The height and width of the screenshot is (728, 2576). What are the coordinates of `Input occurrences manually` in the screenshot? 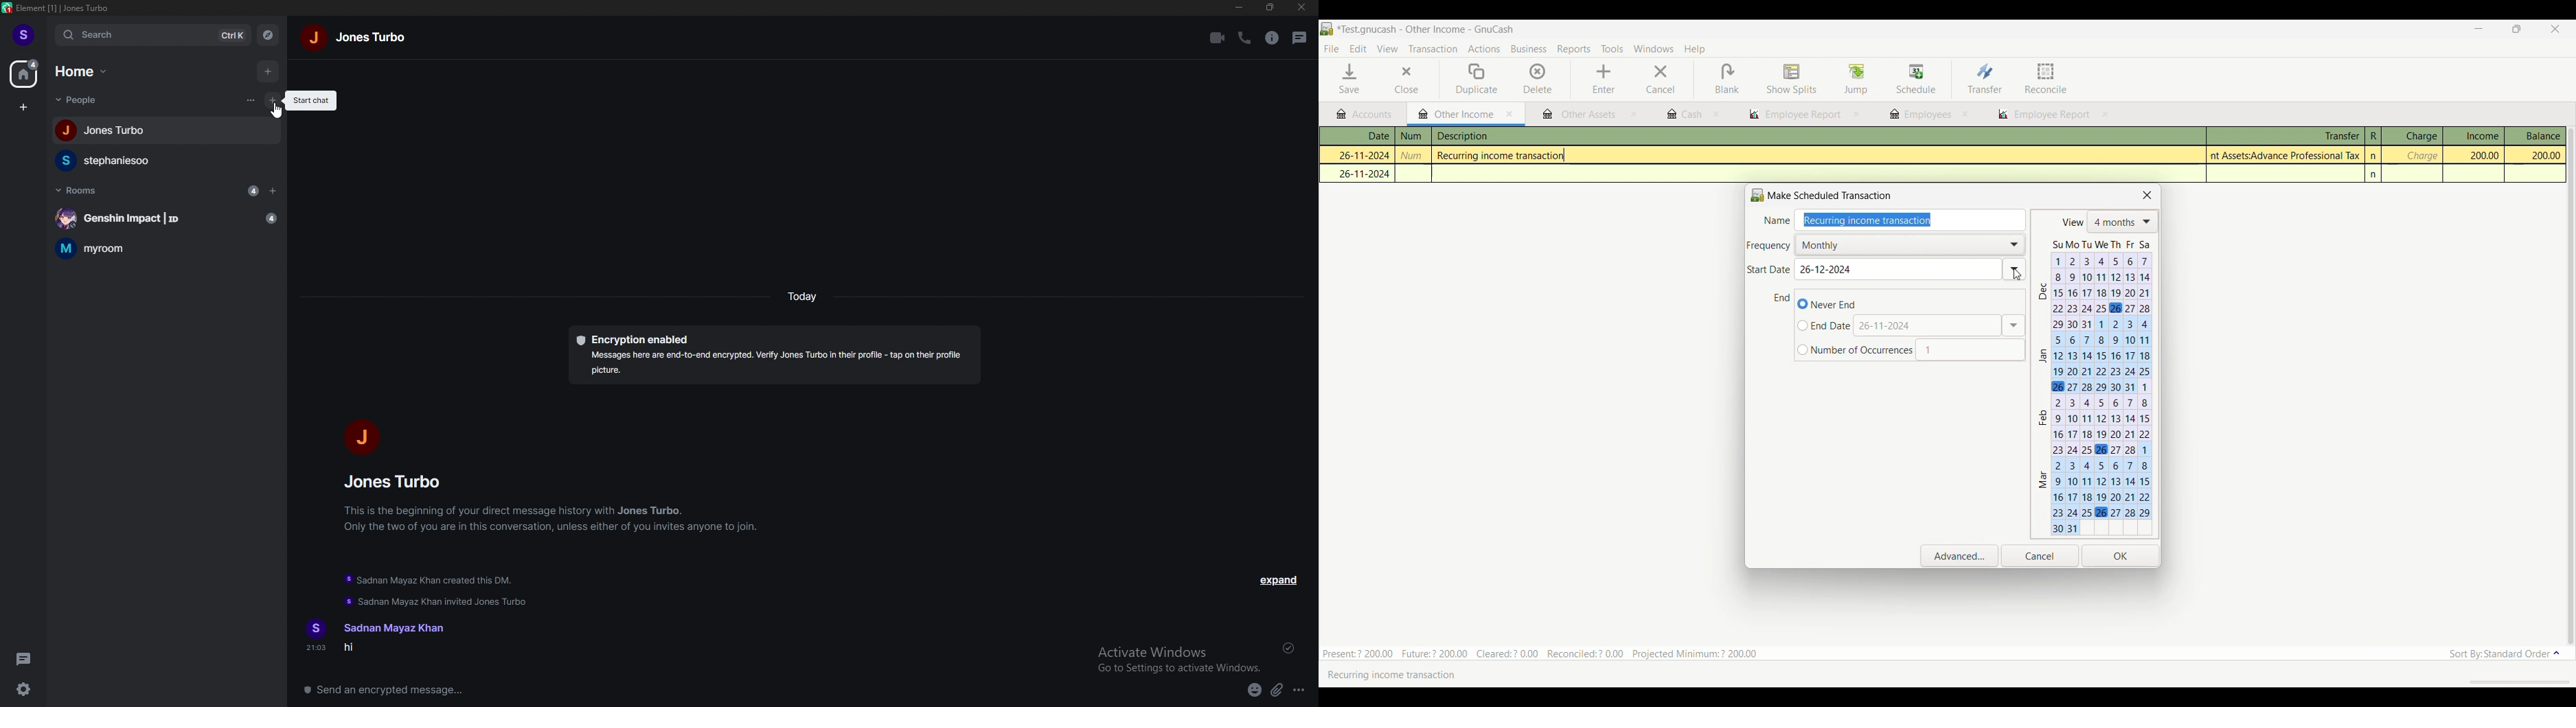 It's located at (1970, 350).